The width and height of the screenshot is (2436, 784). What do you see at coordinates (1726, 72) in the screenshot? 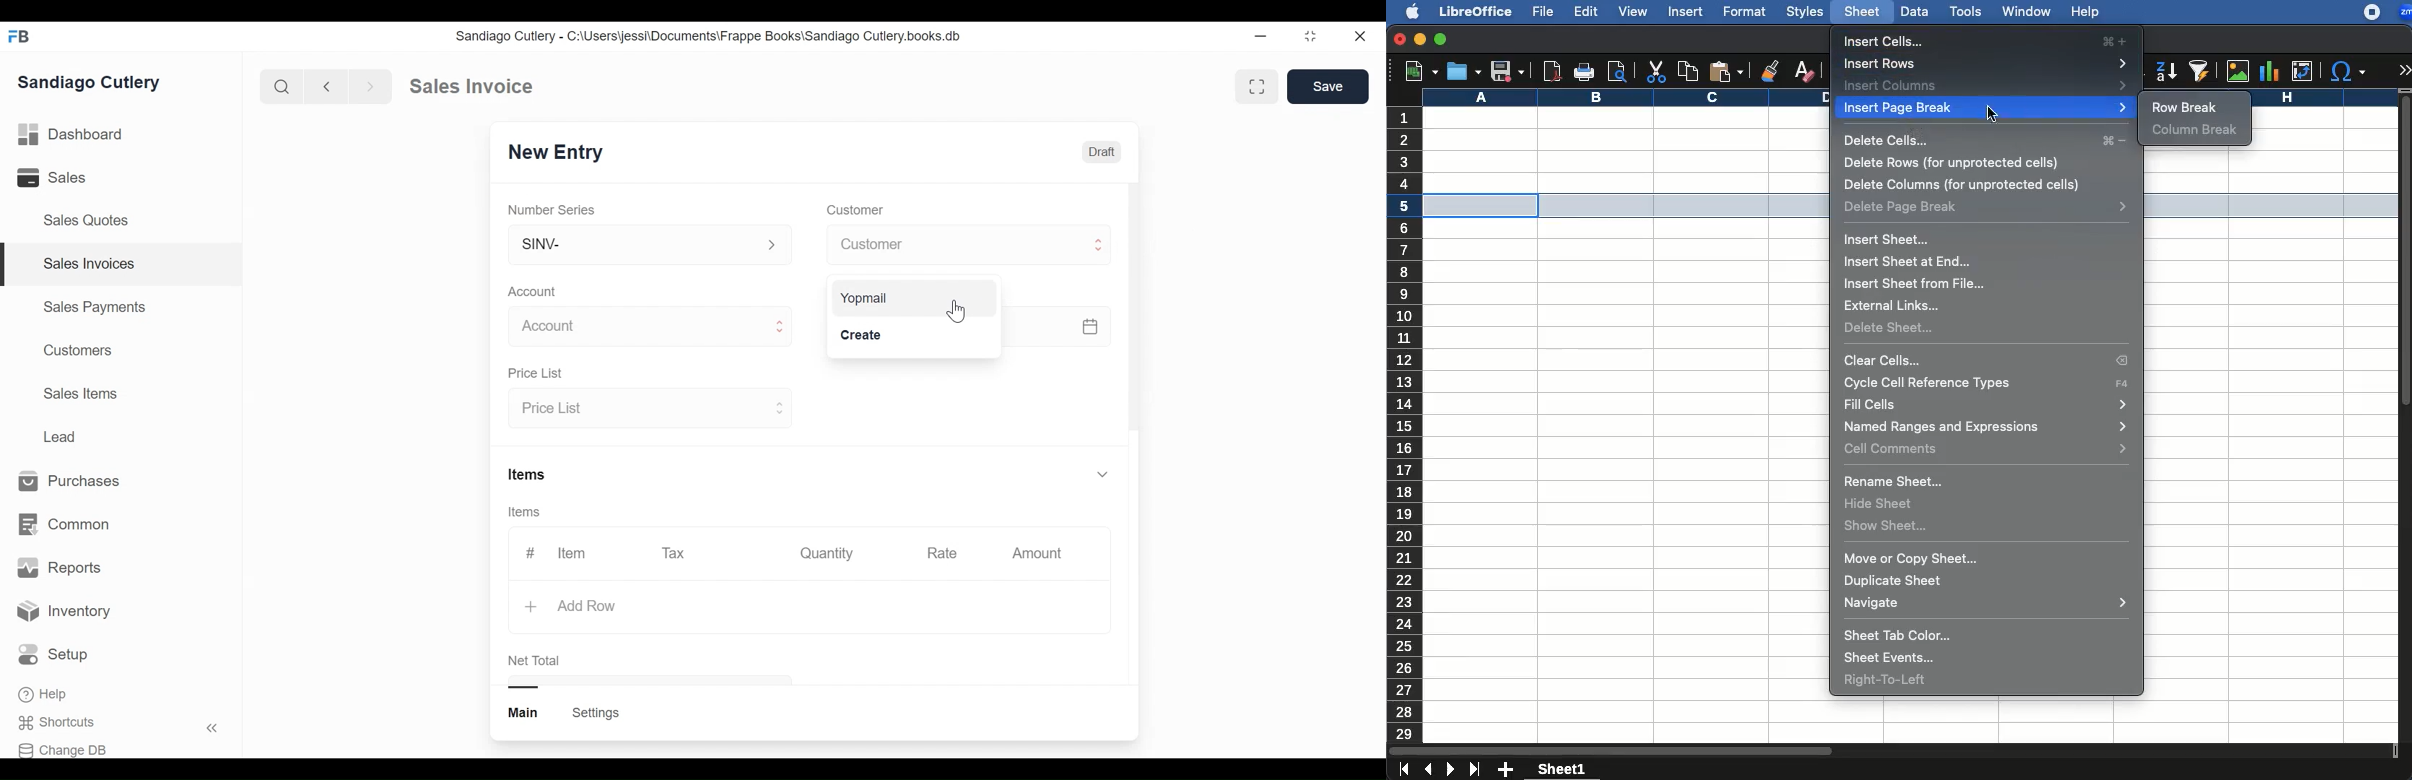
I see `paste` at bounding box center [1726, 72].